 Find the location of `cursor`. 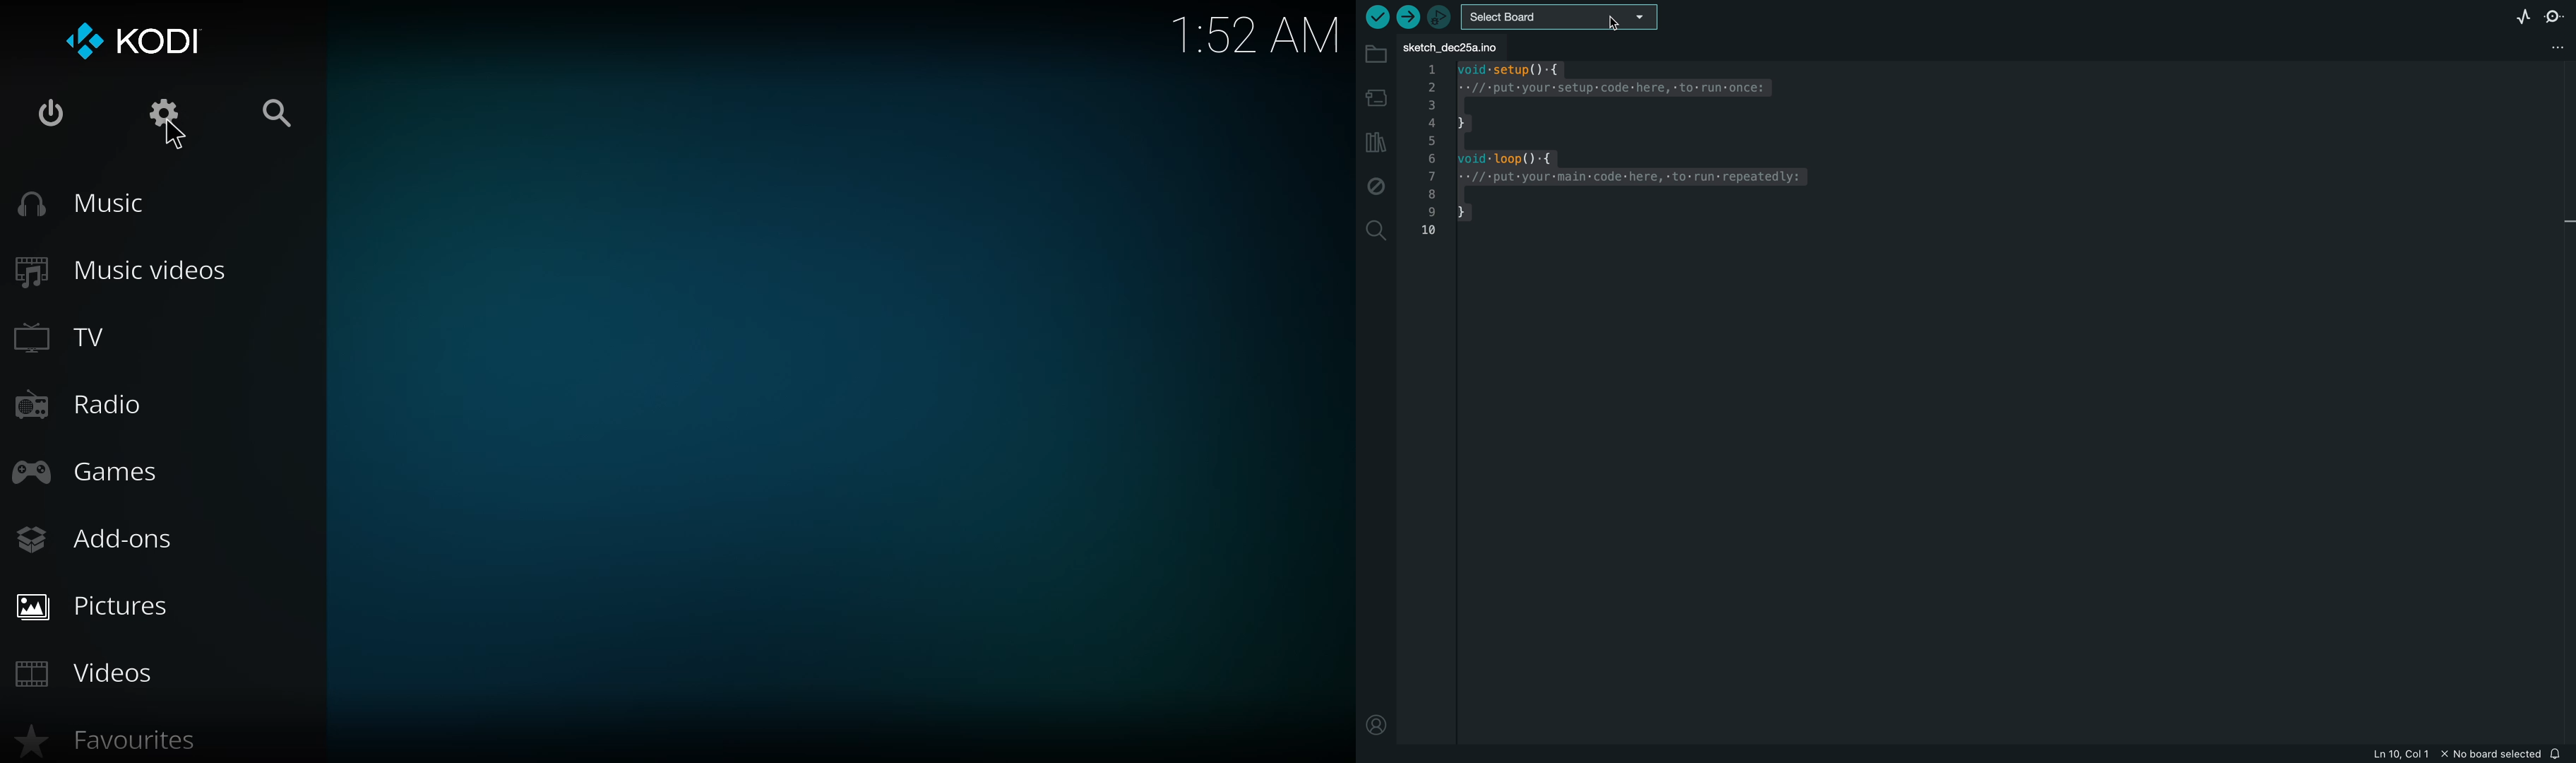

cursor is located at coordinates (171, 135).